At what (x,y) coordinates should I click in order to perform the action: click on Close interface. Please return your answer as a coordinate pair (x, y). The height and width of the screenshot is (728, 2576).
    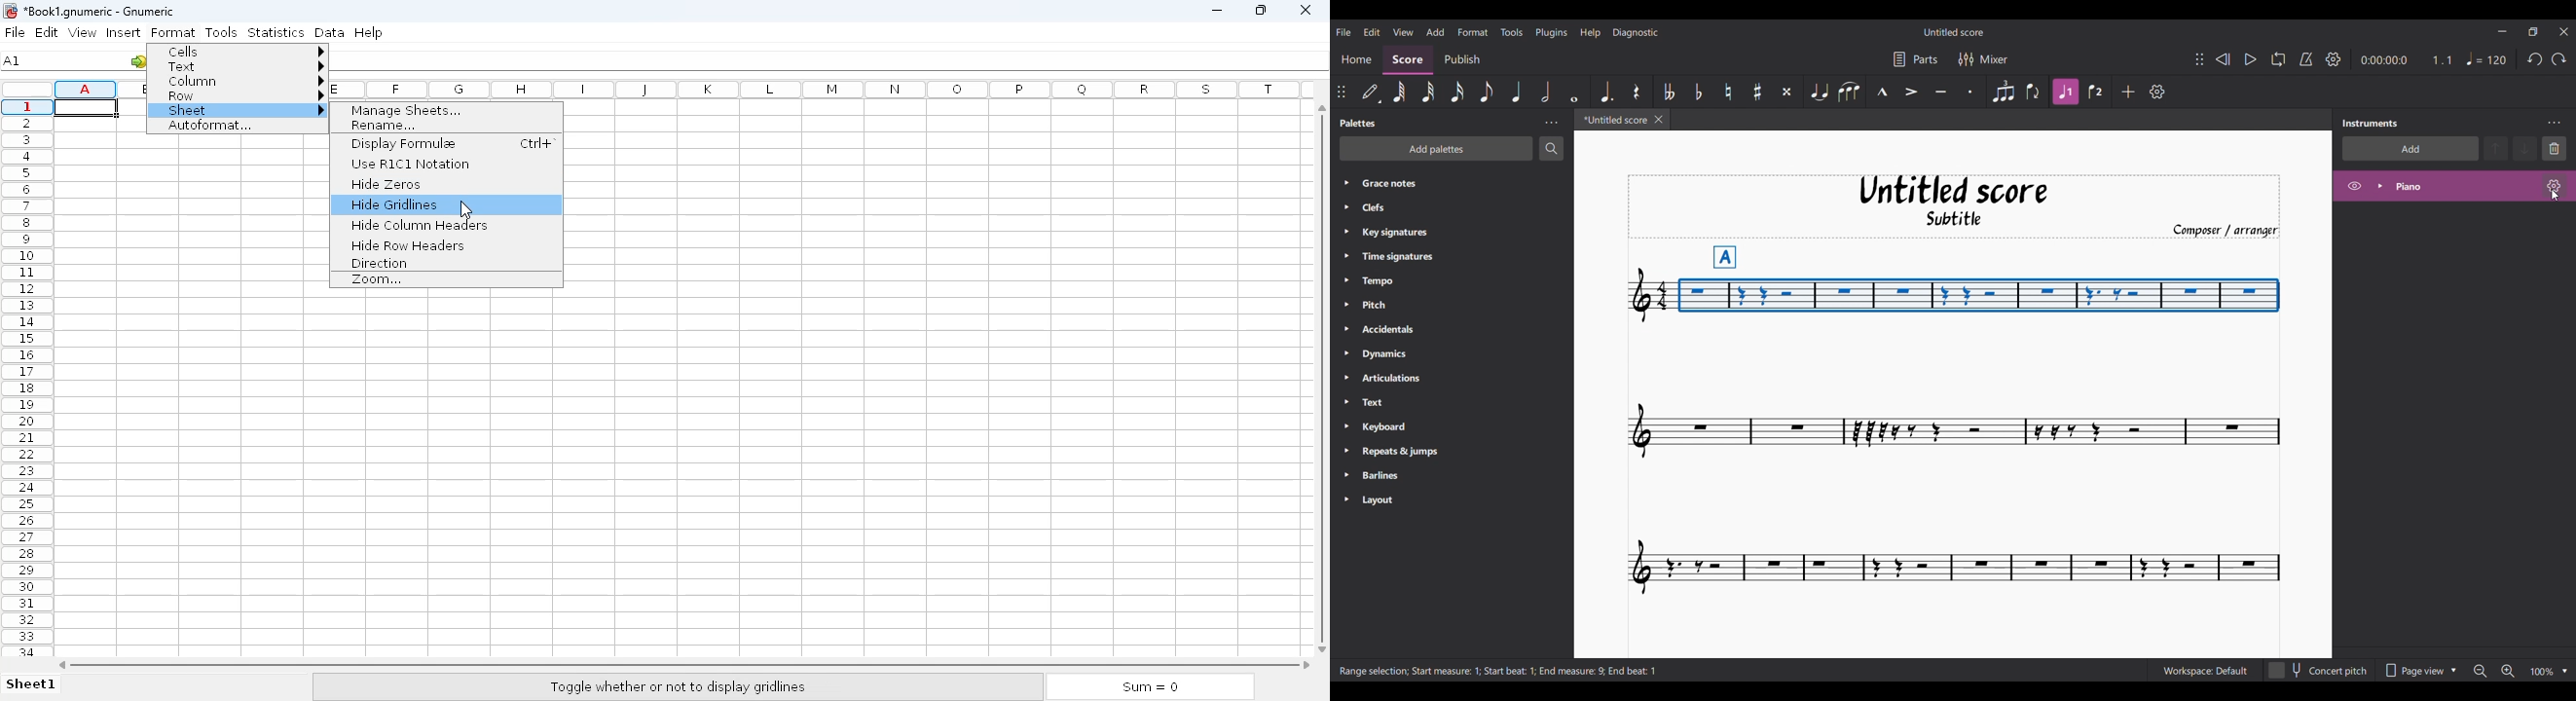
    Looking at the image, I should click on (2564, 32).